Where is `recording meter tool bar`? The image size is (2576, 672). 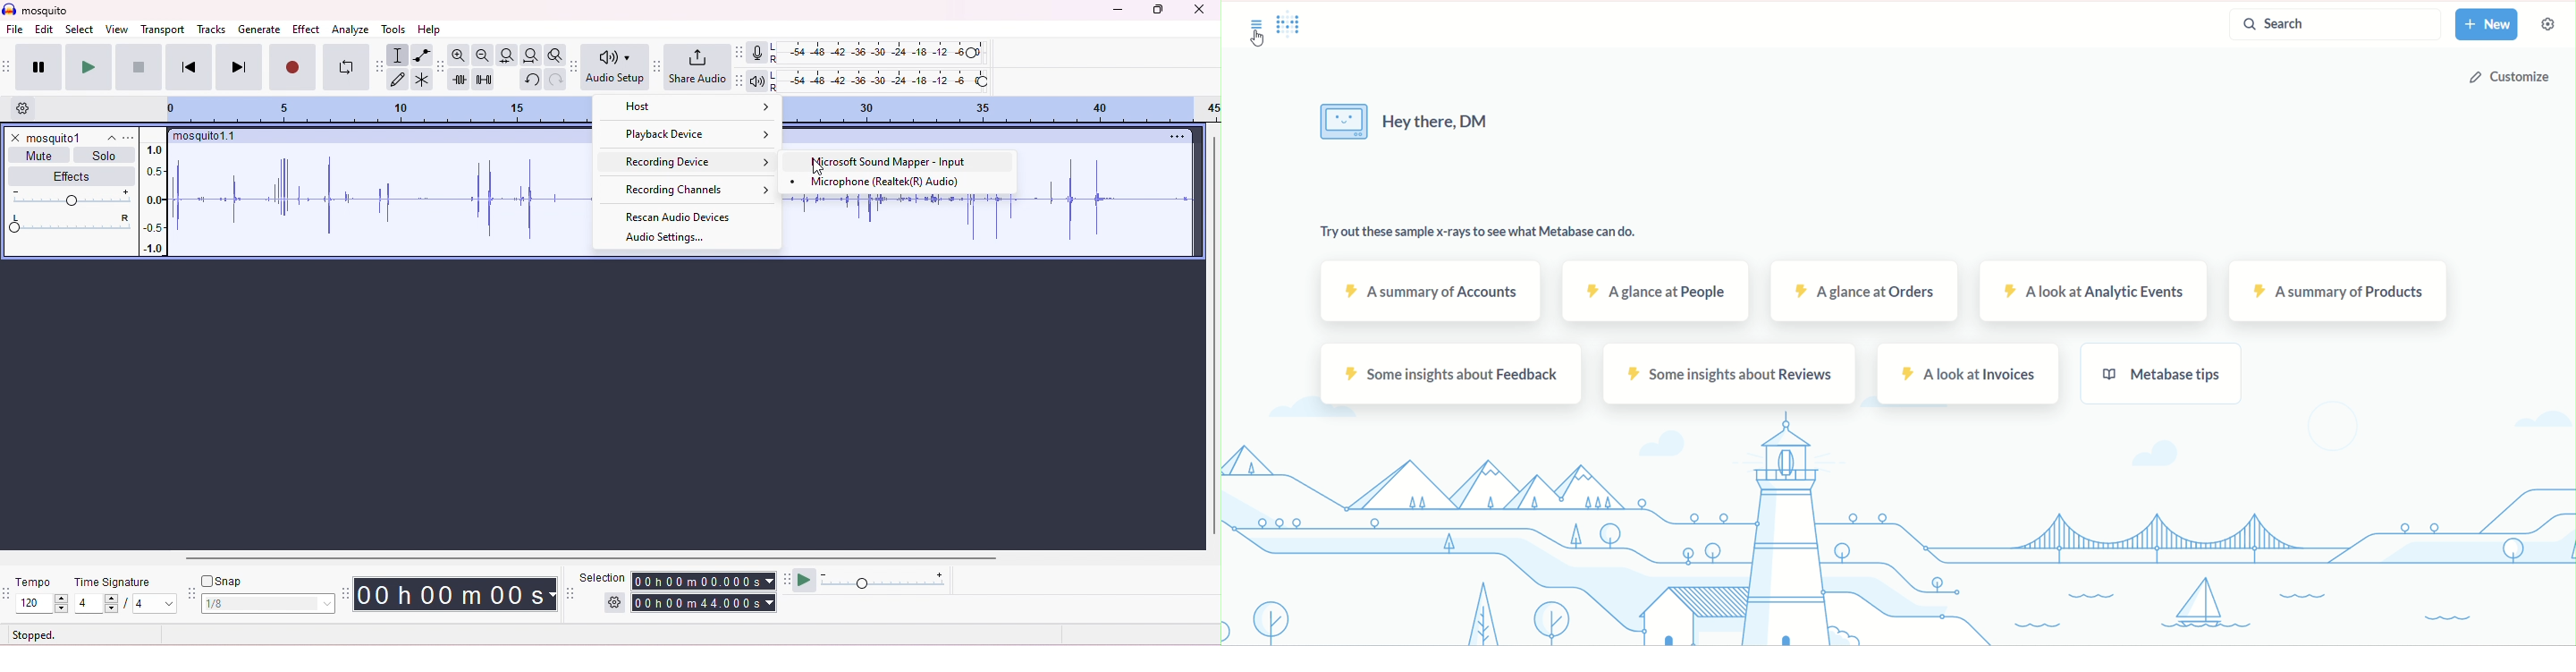
recording meter tool bar is located at coordinates (738, 52).